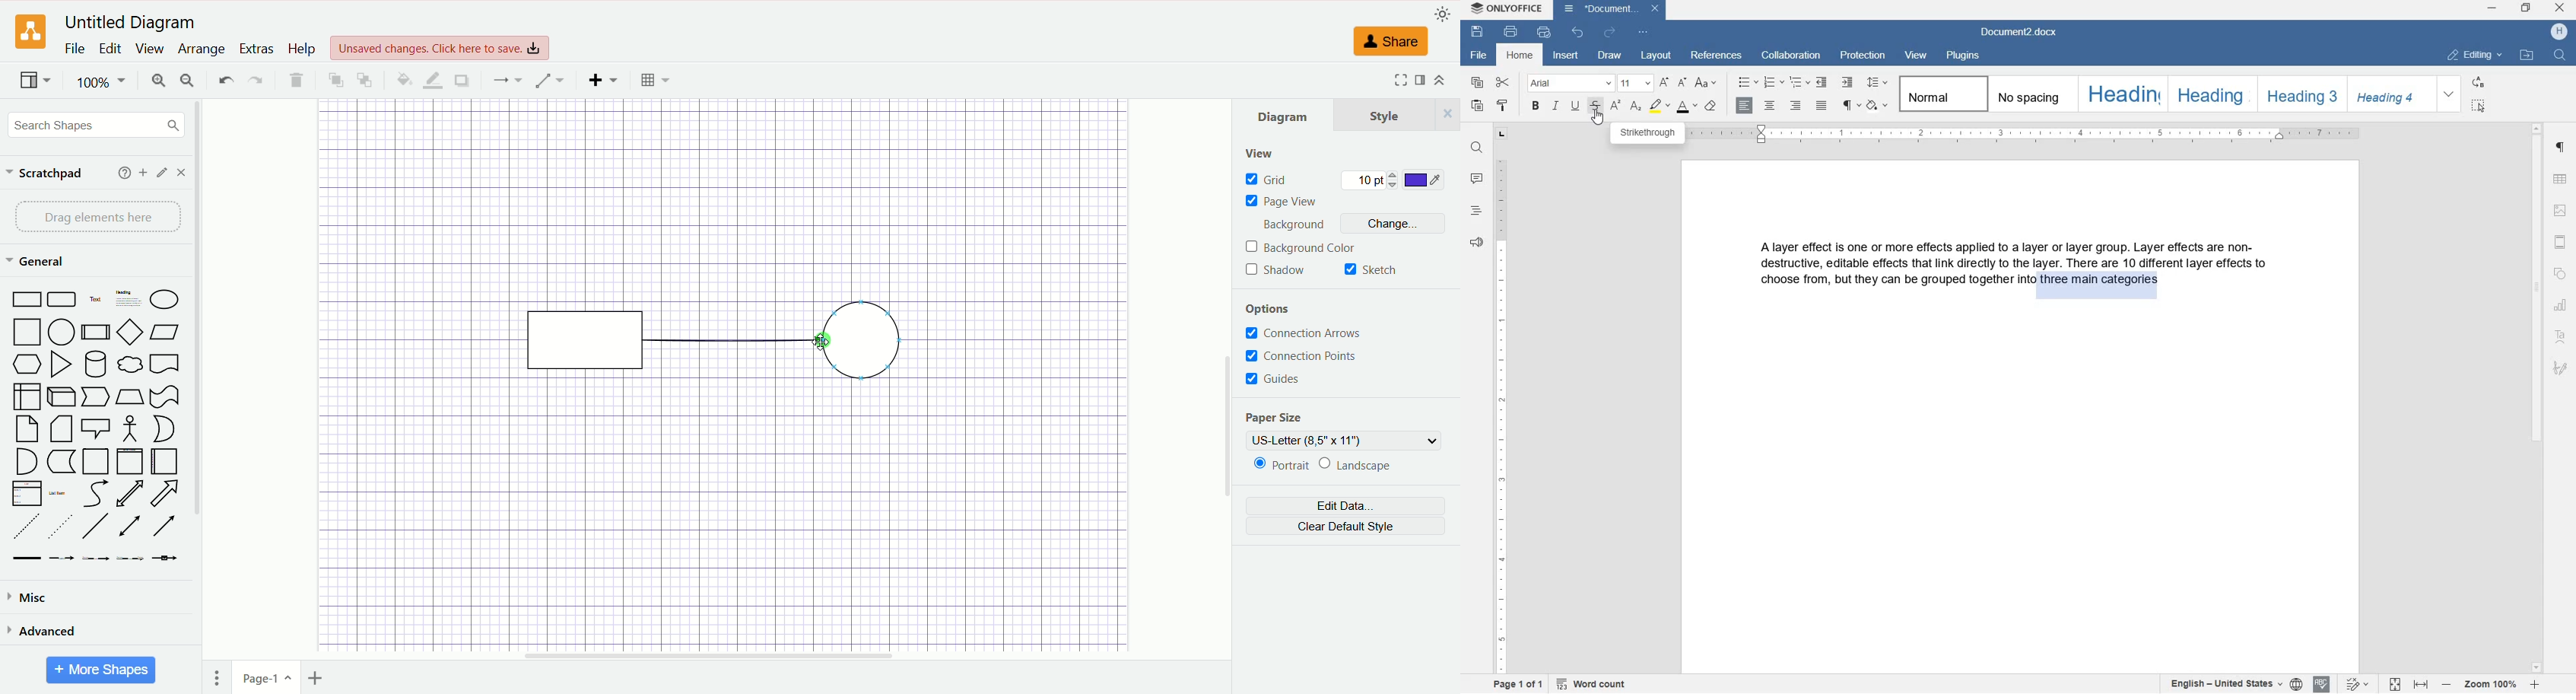 This screenshot has height=700, width=2576. Describe the element at coordinates (2559, 55) in the screenshot. I see `find` at that location.